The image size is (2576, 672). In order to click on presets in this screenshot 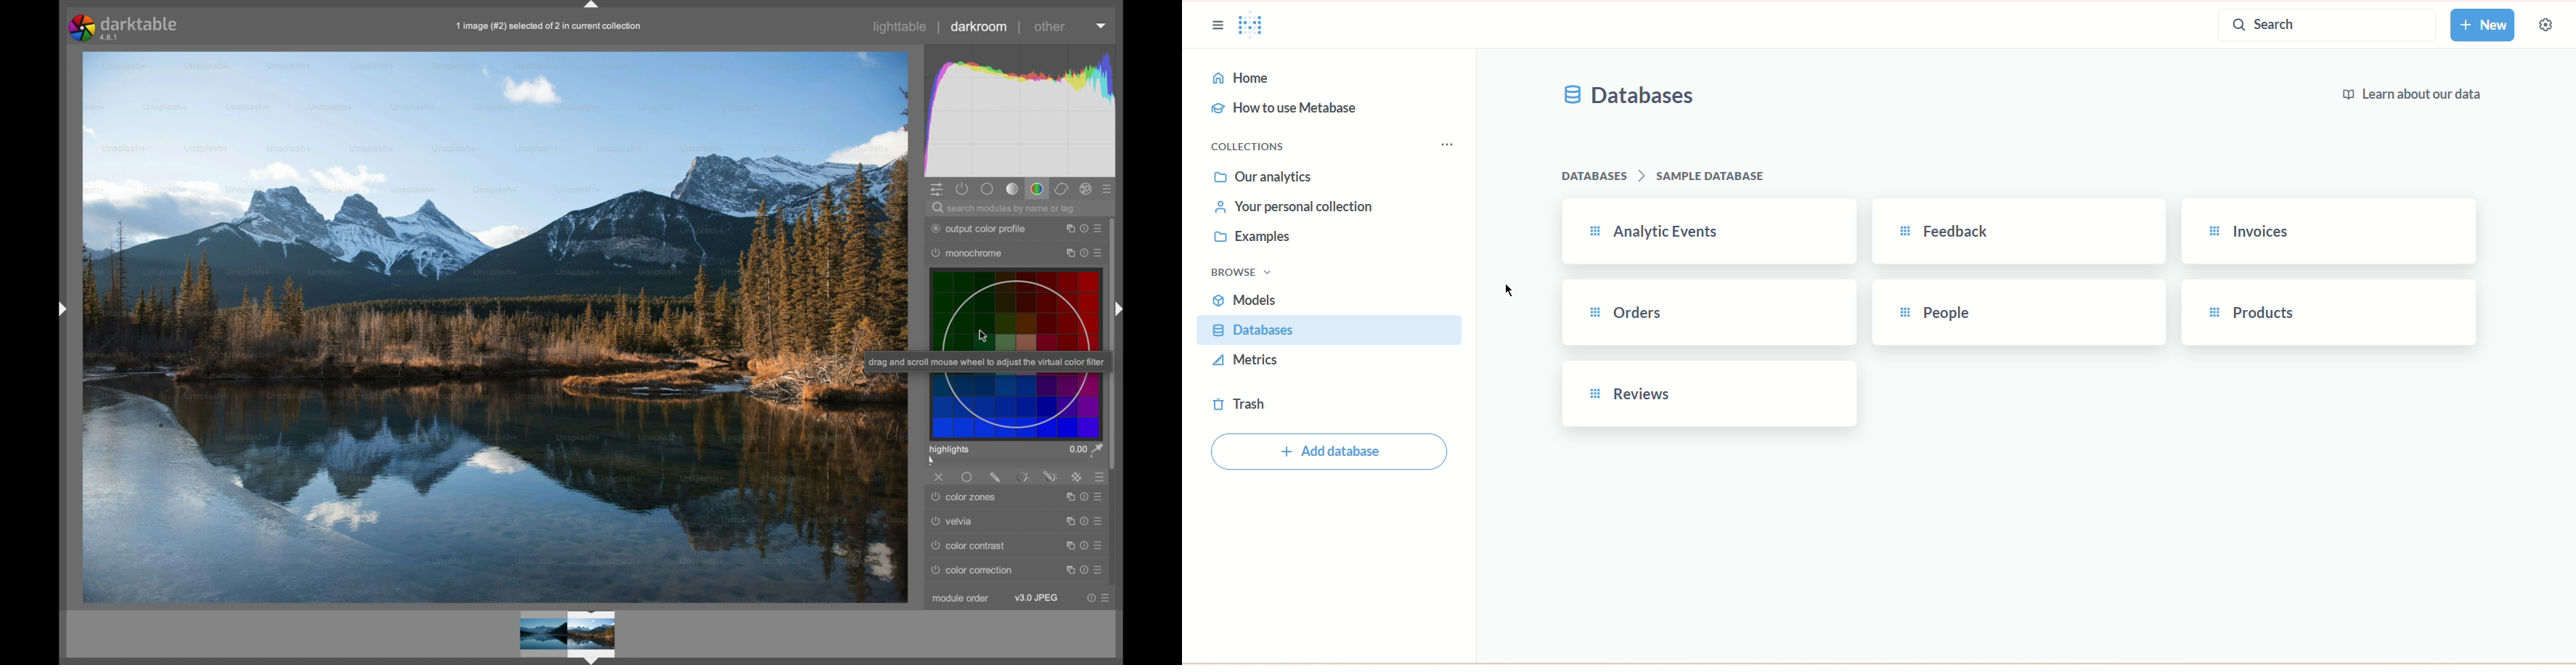, I will do `click(1101, 498)`.